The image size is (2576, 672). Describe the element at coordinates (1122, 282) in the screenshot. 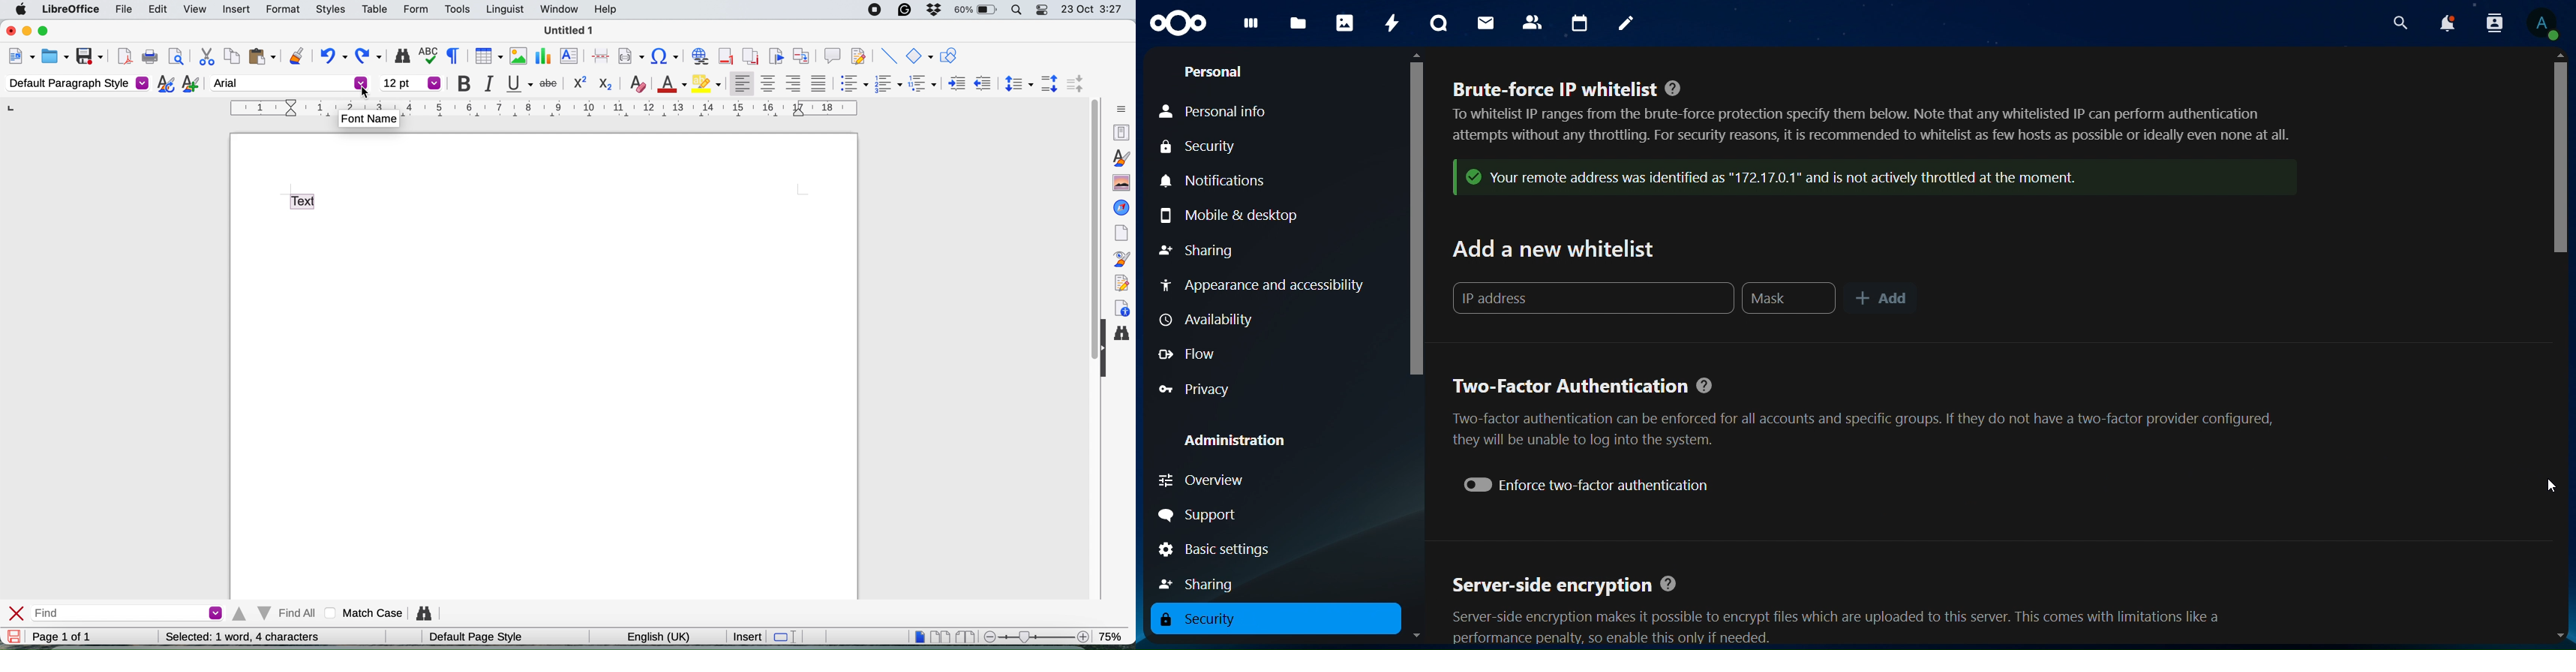

I see `manage changes` at that location.